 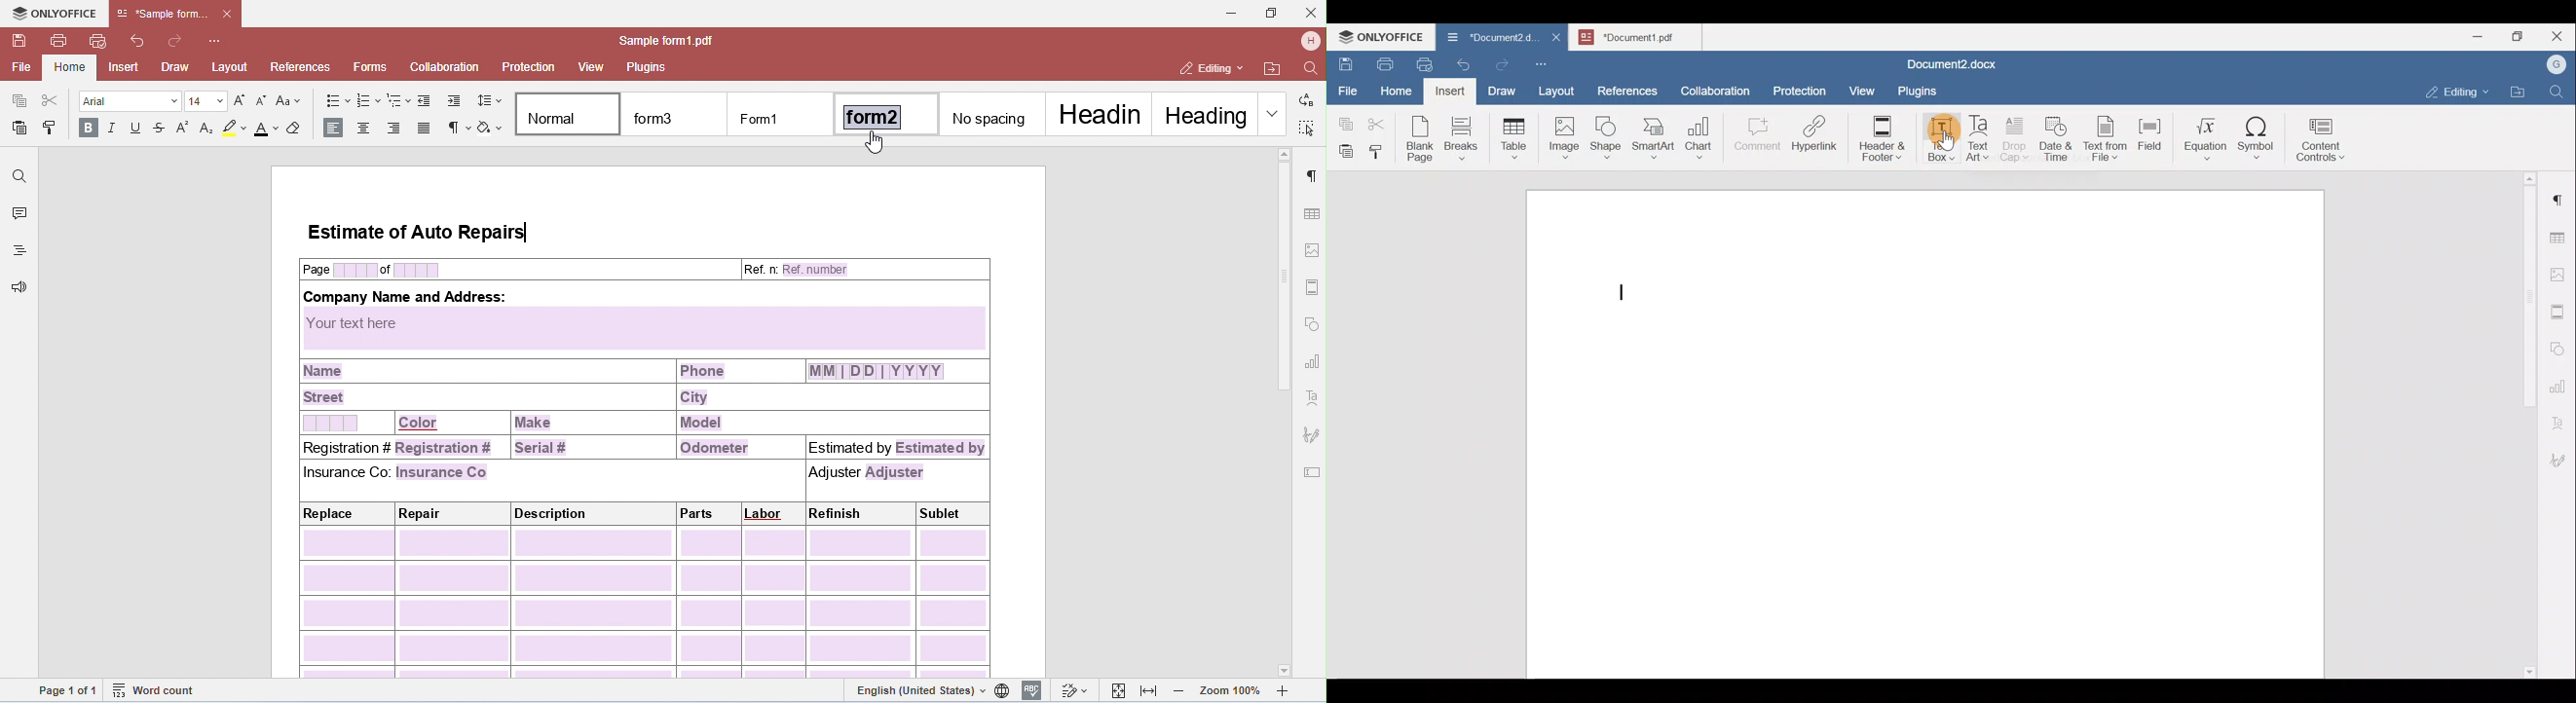 I want to click on Maximize, so click(x=2521, y=36).